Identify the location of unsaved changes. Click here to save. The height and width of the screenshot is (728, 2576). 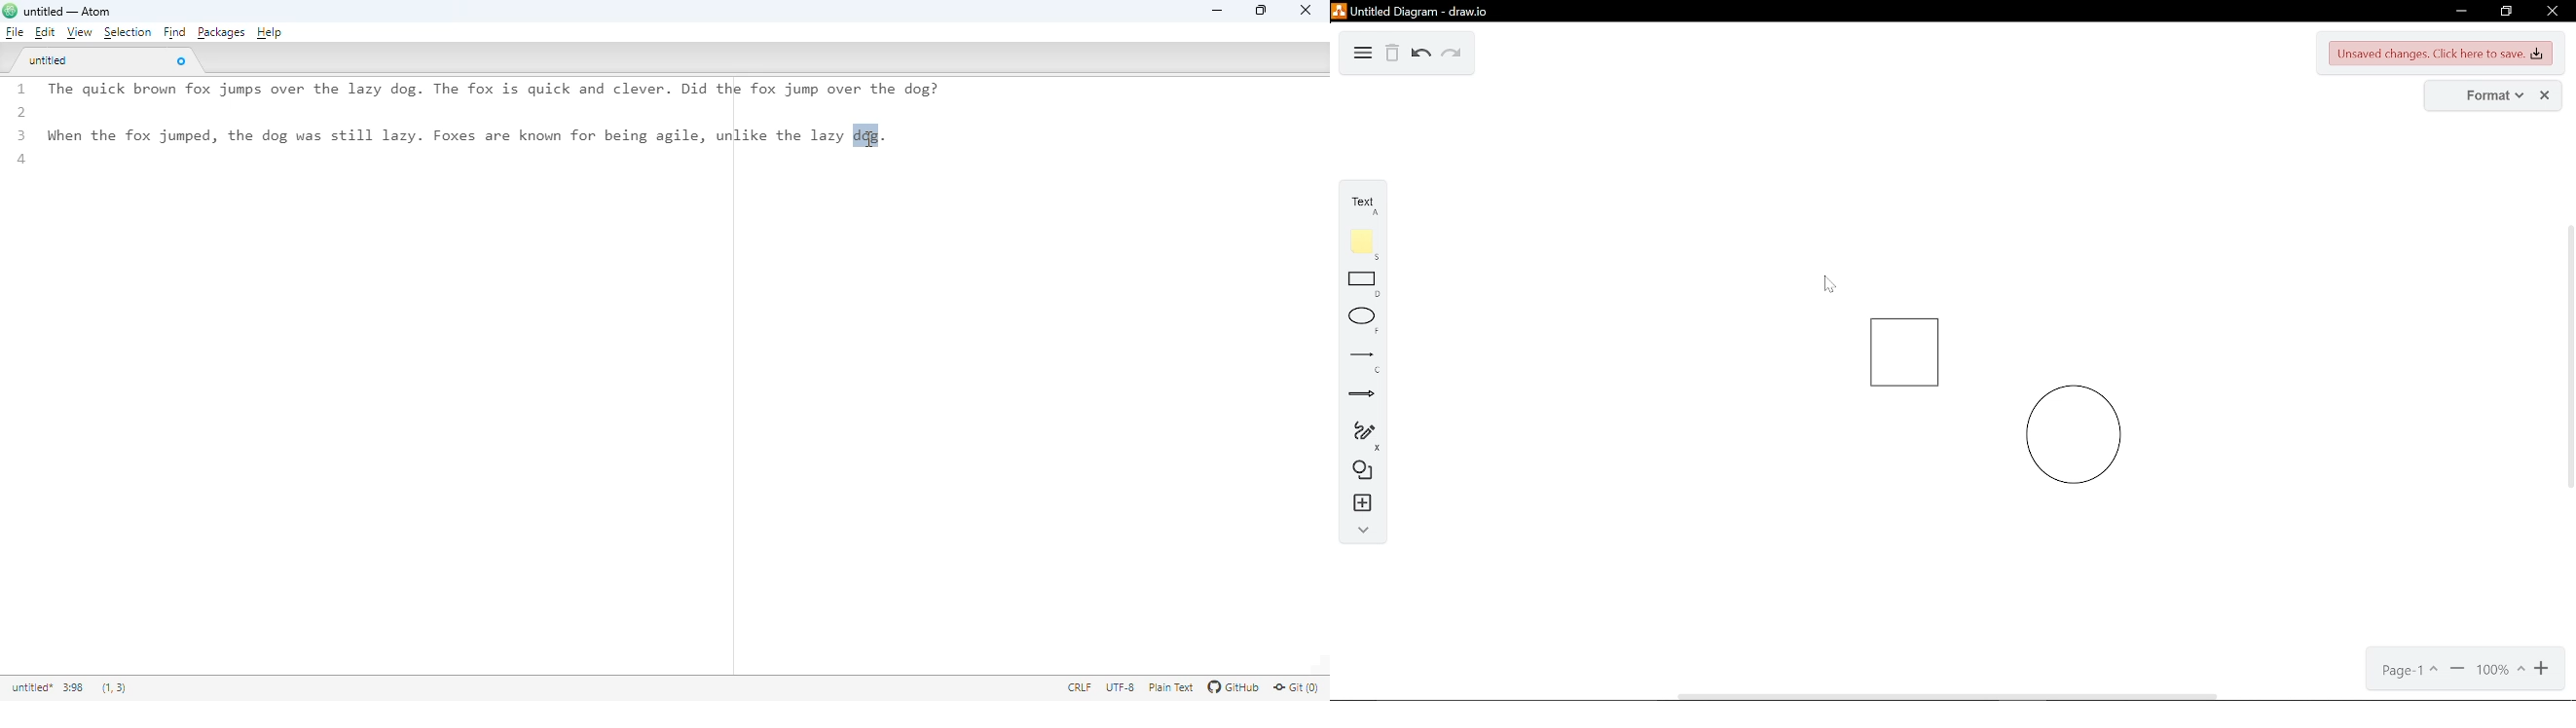
(2439, 55).